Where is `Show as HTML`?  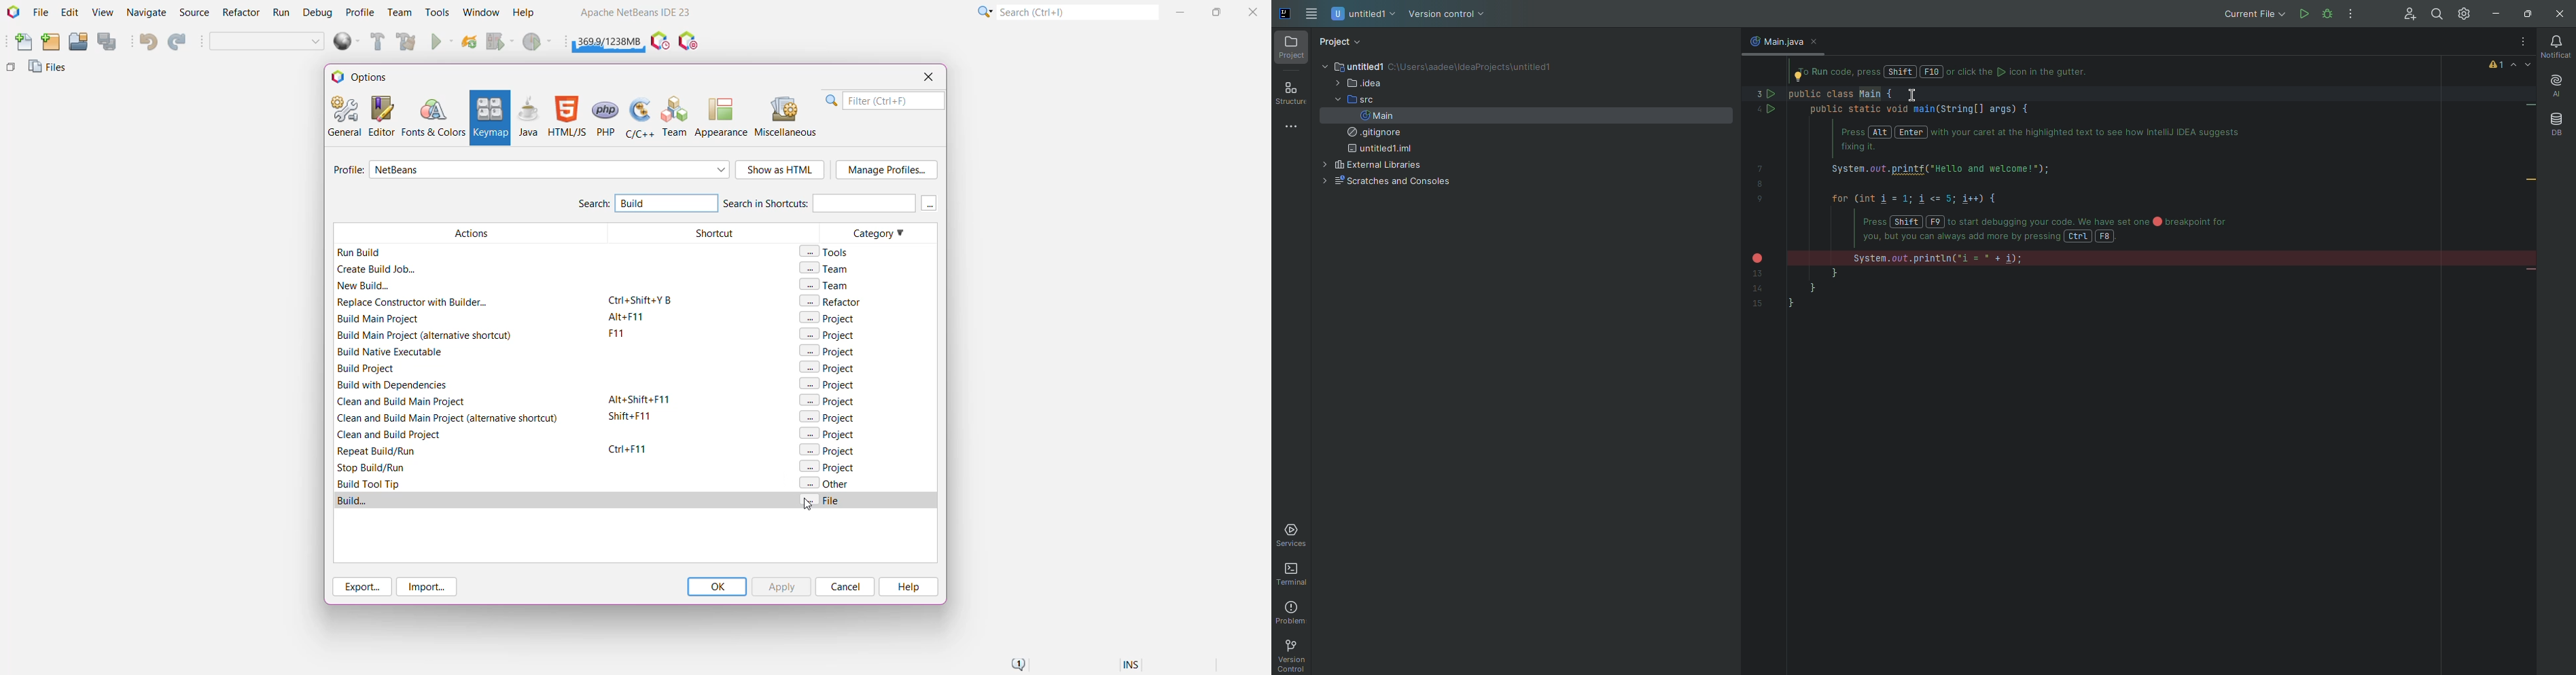 Show as HTML is located at coordinates (781, 171).